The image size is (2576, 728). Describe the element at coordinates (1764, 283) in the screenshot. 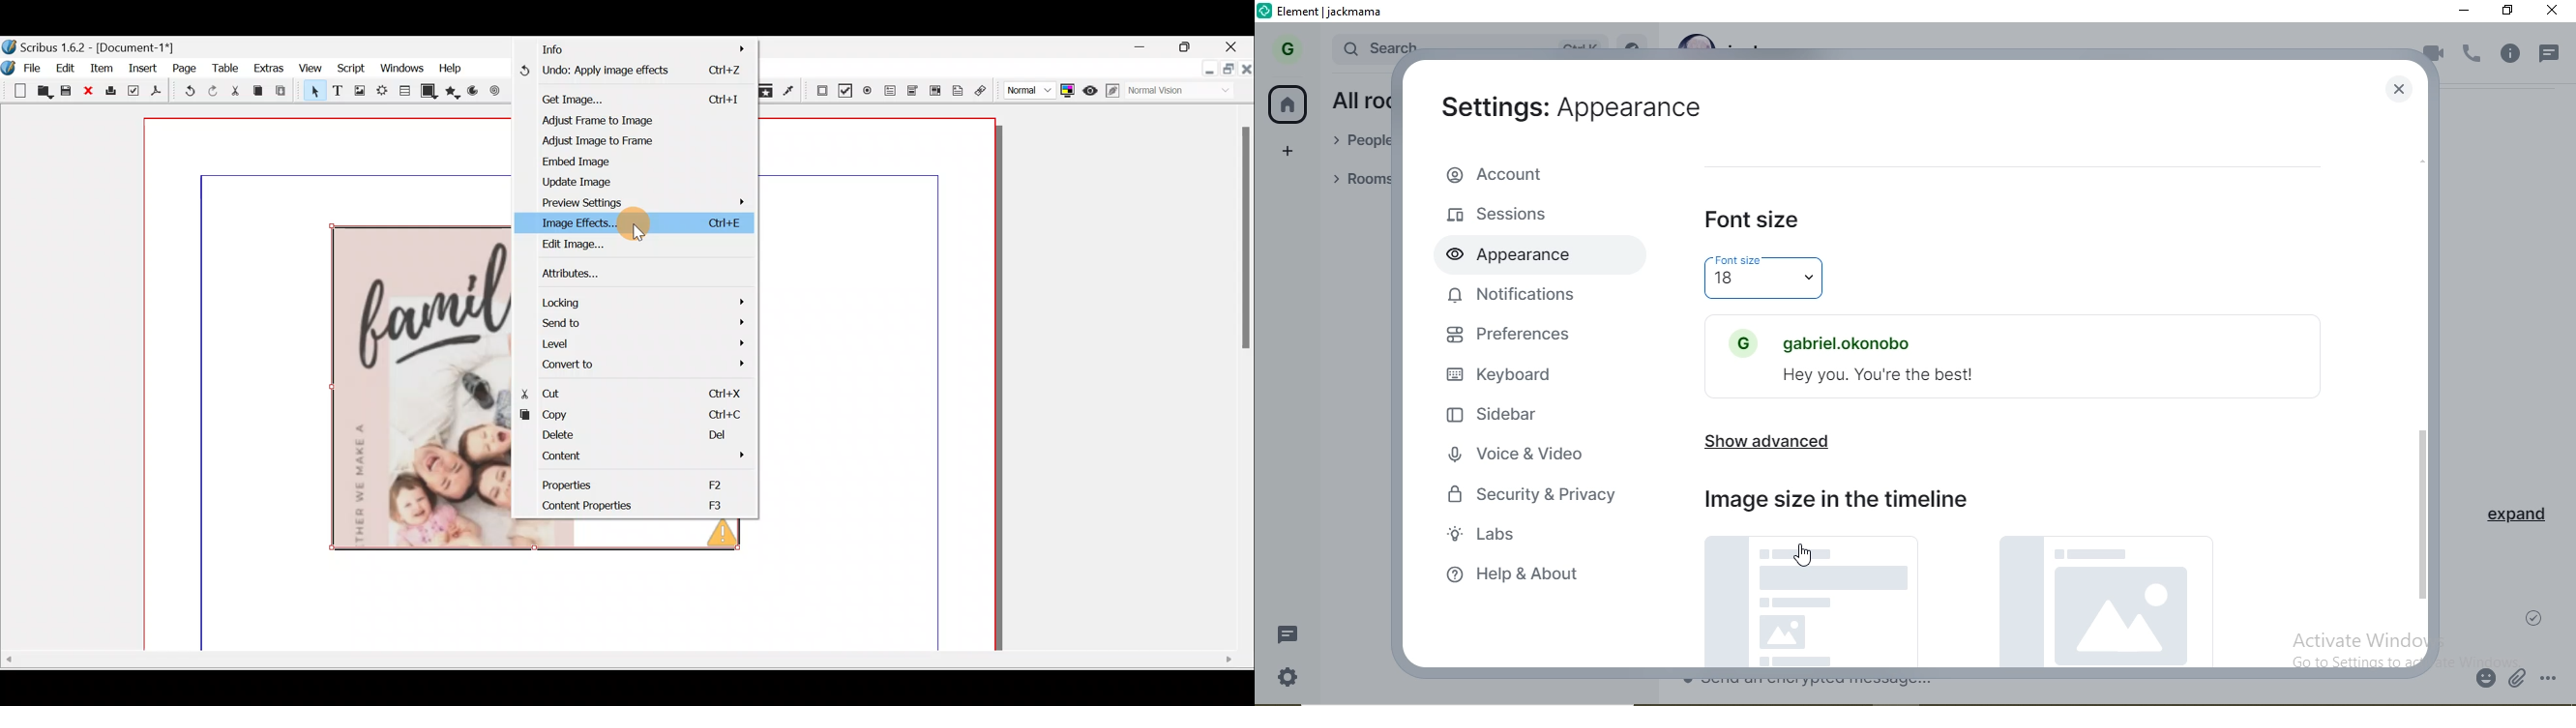

I see `18` at that location.